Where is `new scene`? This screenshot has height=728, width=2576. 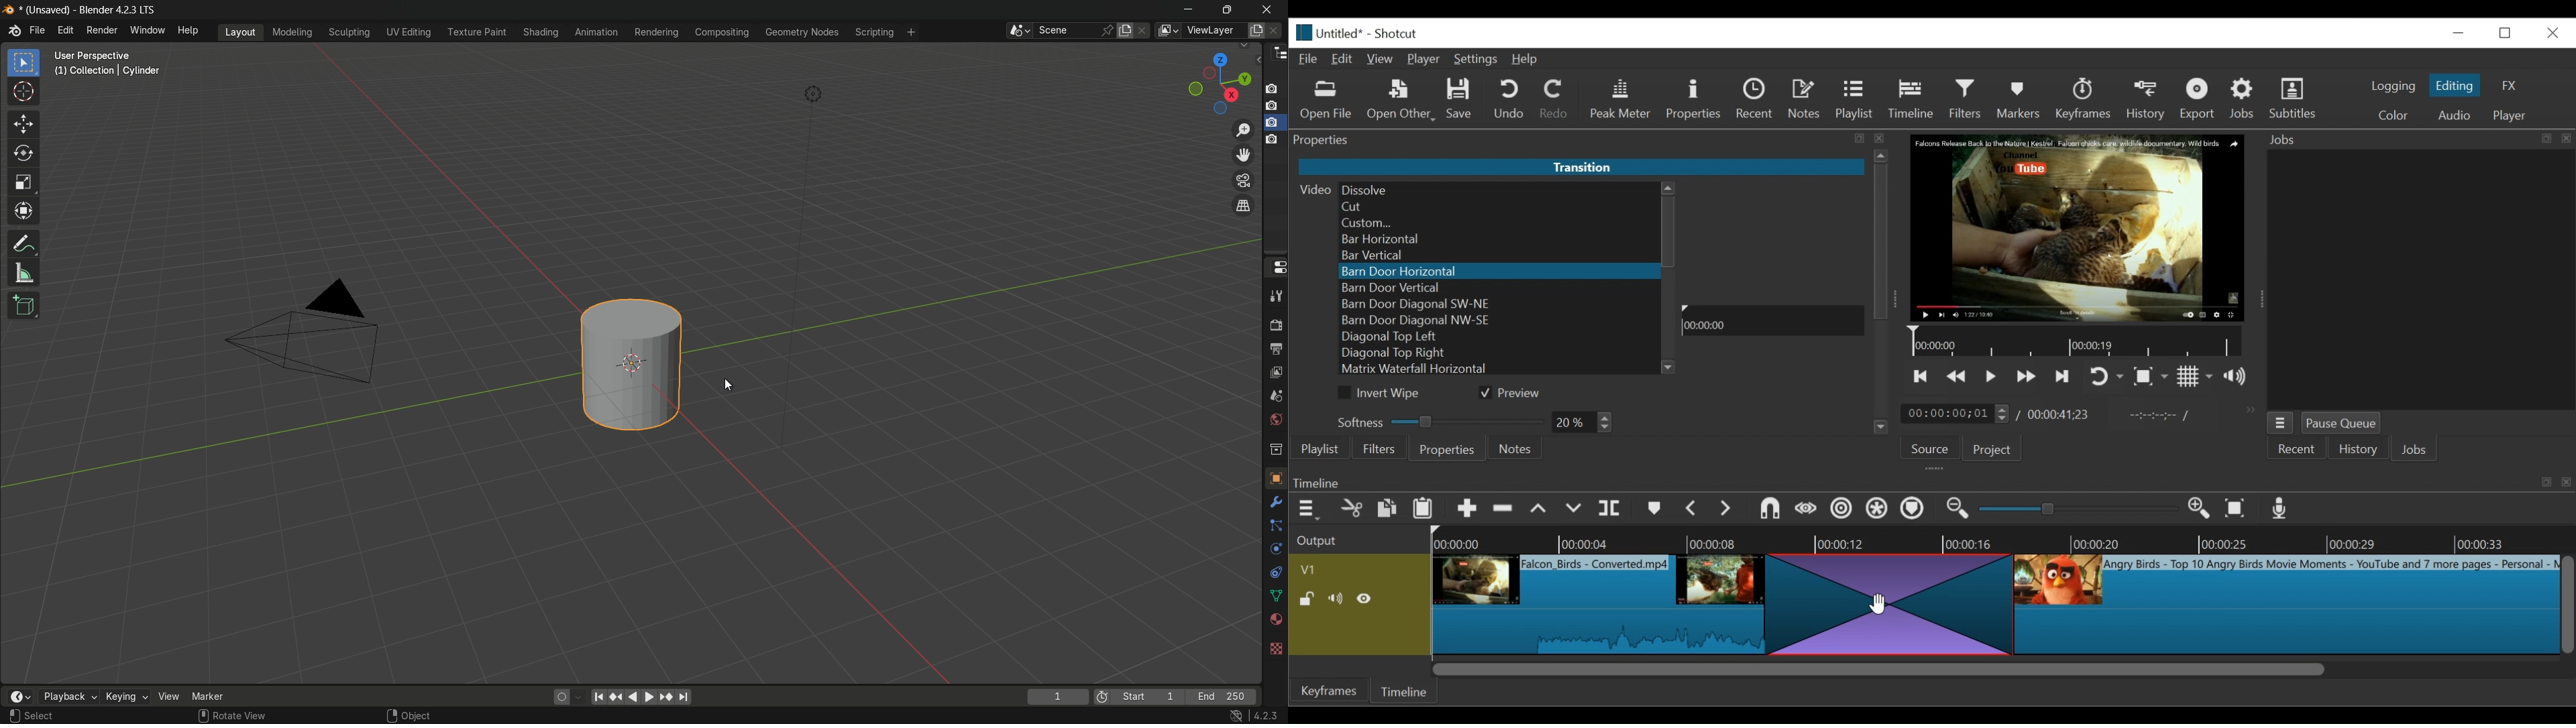 new scene is located at coordinates (1126, 30).